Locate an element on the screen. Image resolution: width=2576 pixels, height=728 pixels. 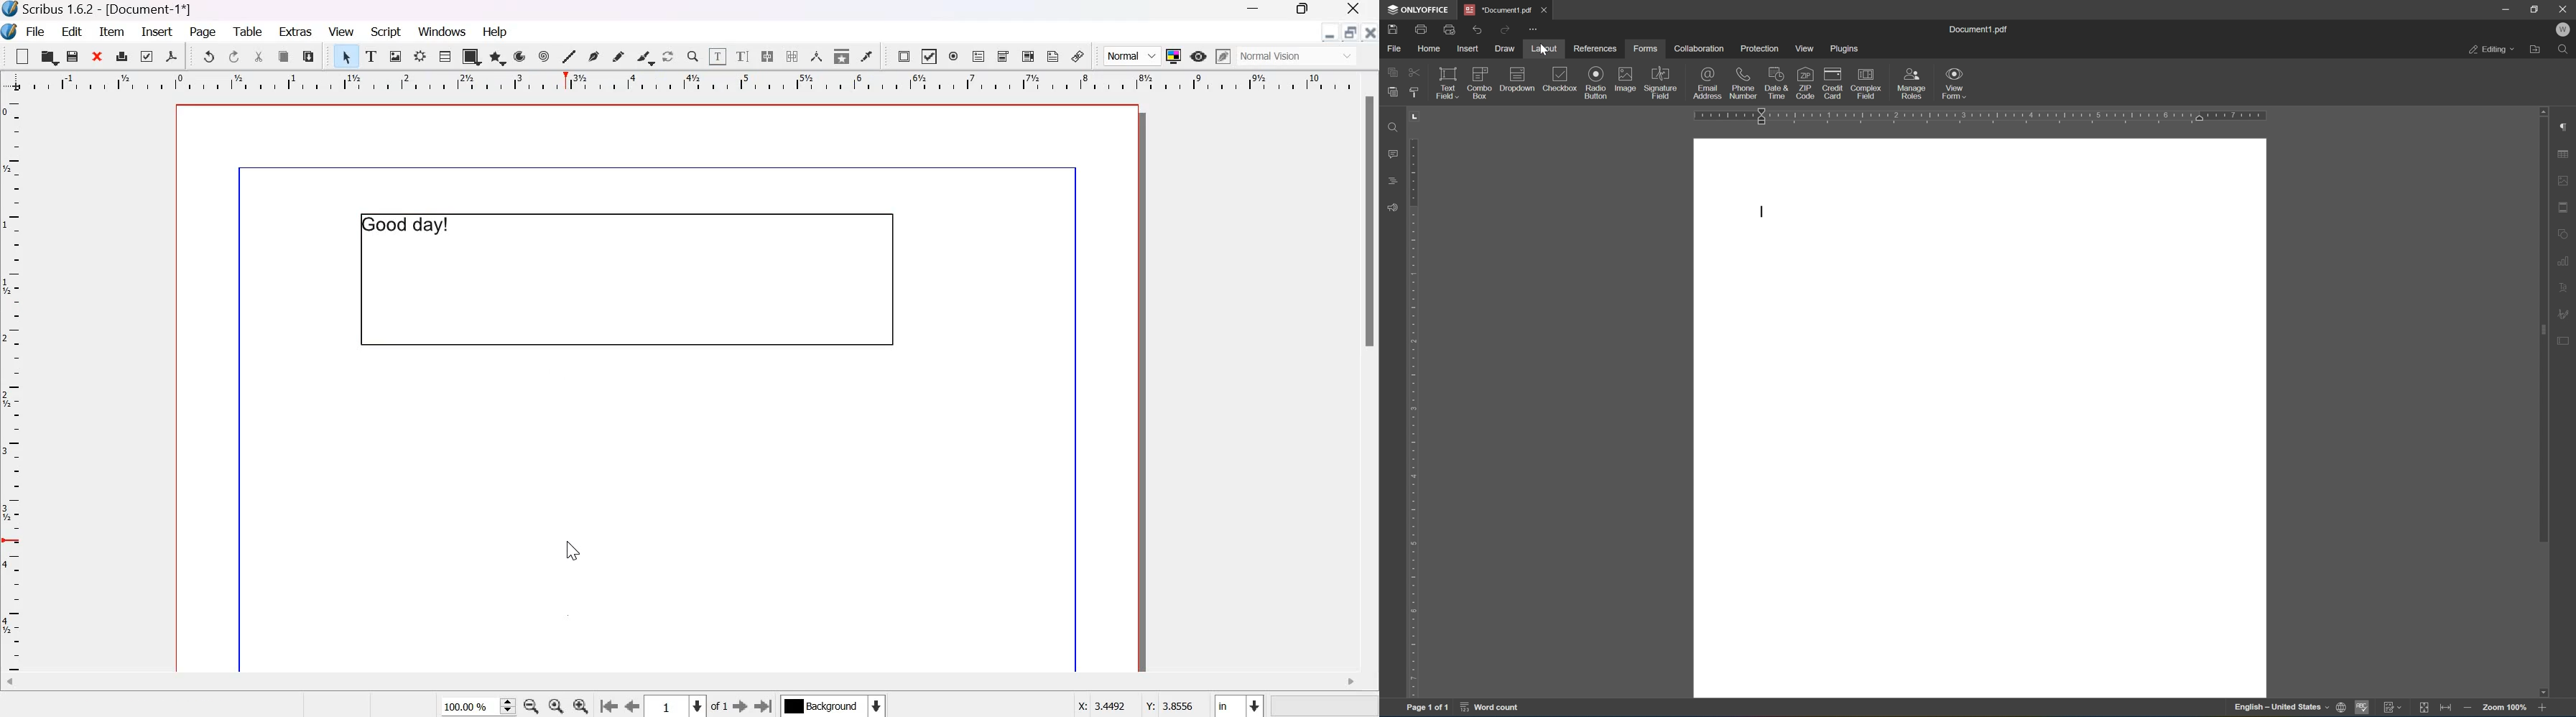
page 1 of 1 is located at coordinates (1429, 710).